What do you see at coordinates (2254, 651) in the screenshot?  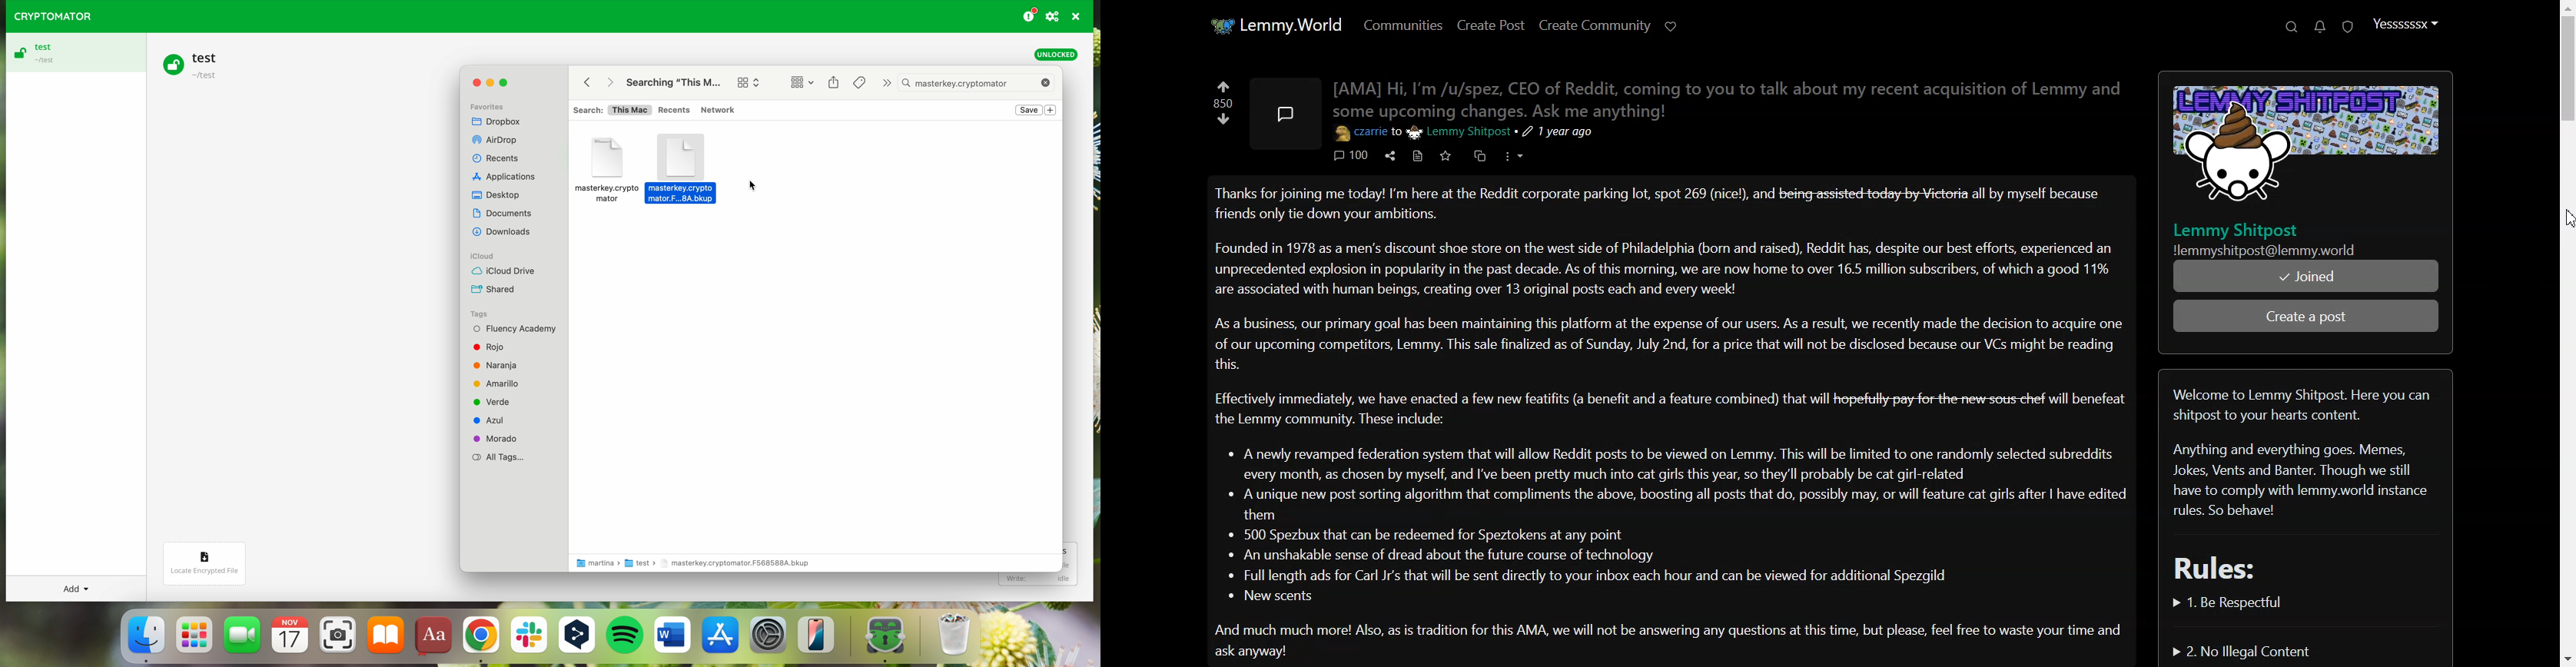 I see `No Illegal Content` at bounding box center [2254, 651].